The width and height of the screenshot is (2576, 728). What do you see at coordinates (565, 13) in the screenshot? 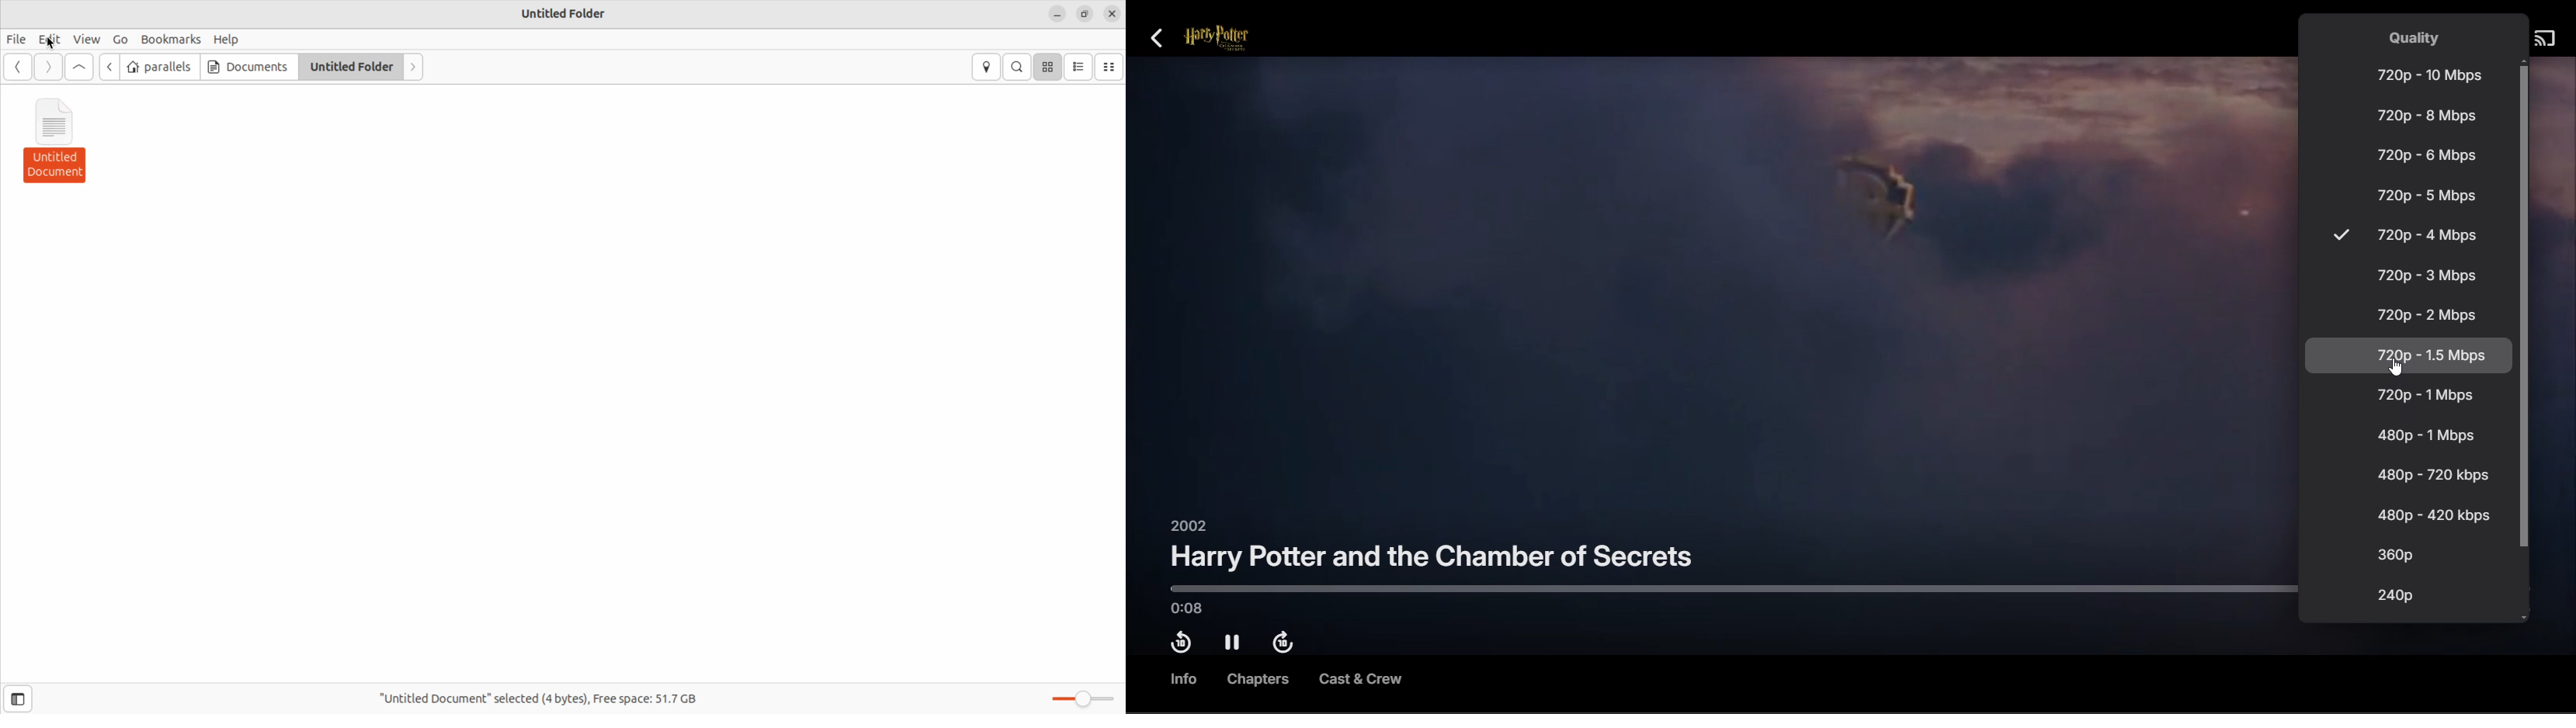
I see `Untitled Folder` at bounding box center [565, 13].